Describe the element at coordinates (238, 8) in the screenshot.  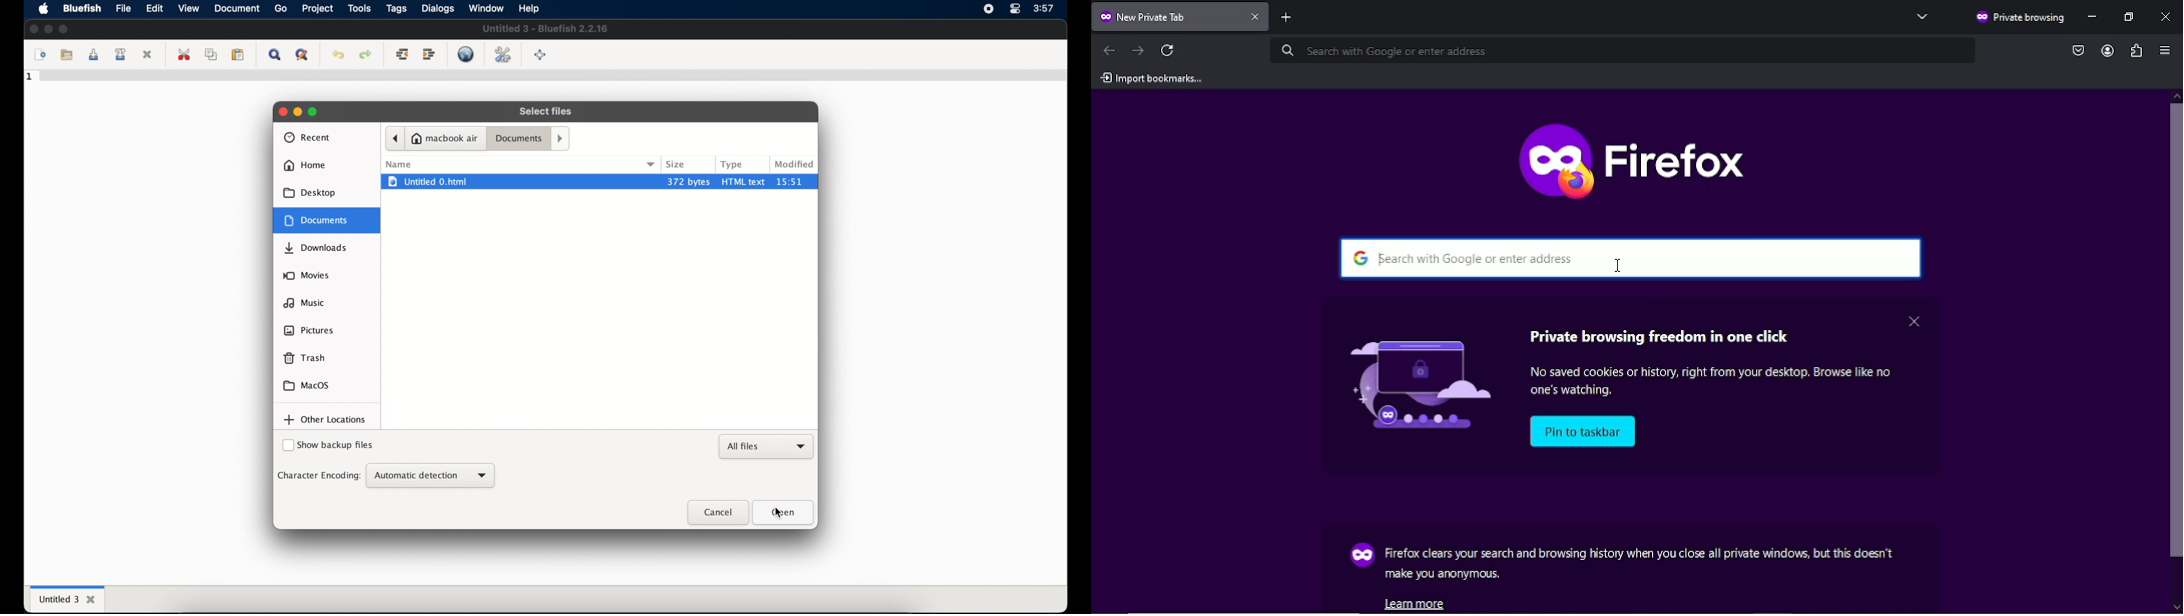
I see `document` at that location.